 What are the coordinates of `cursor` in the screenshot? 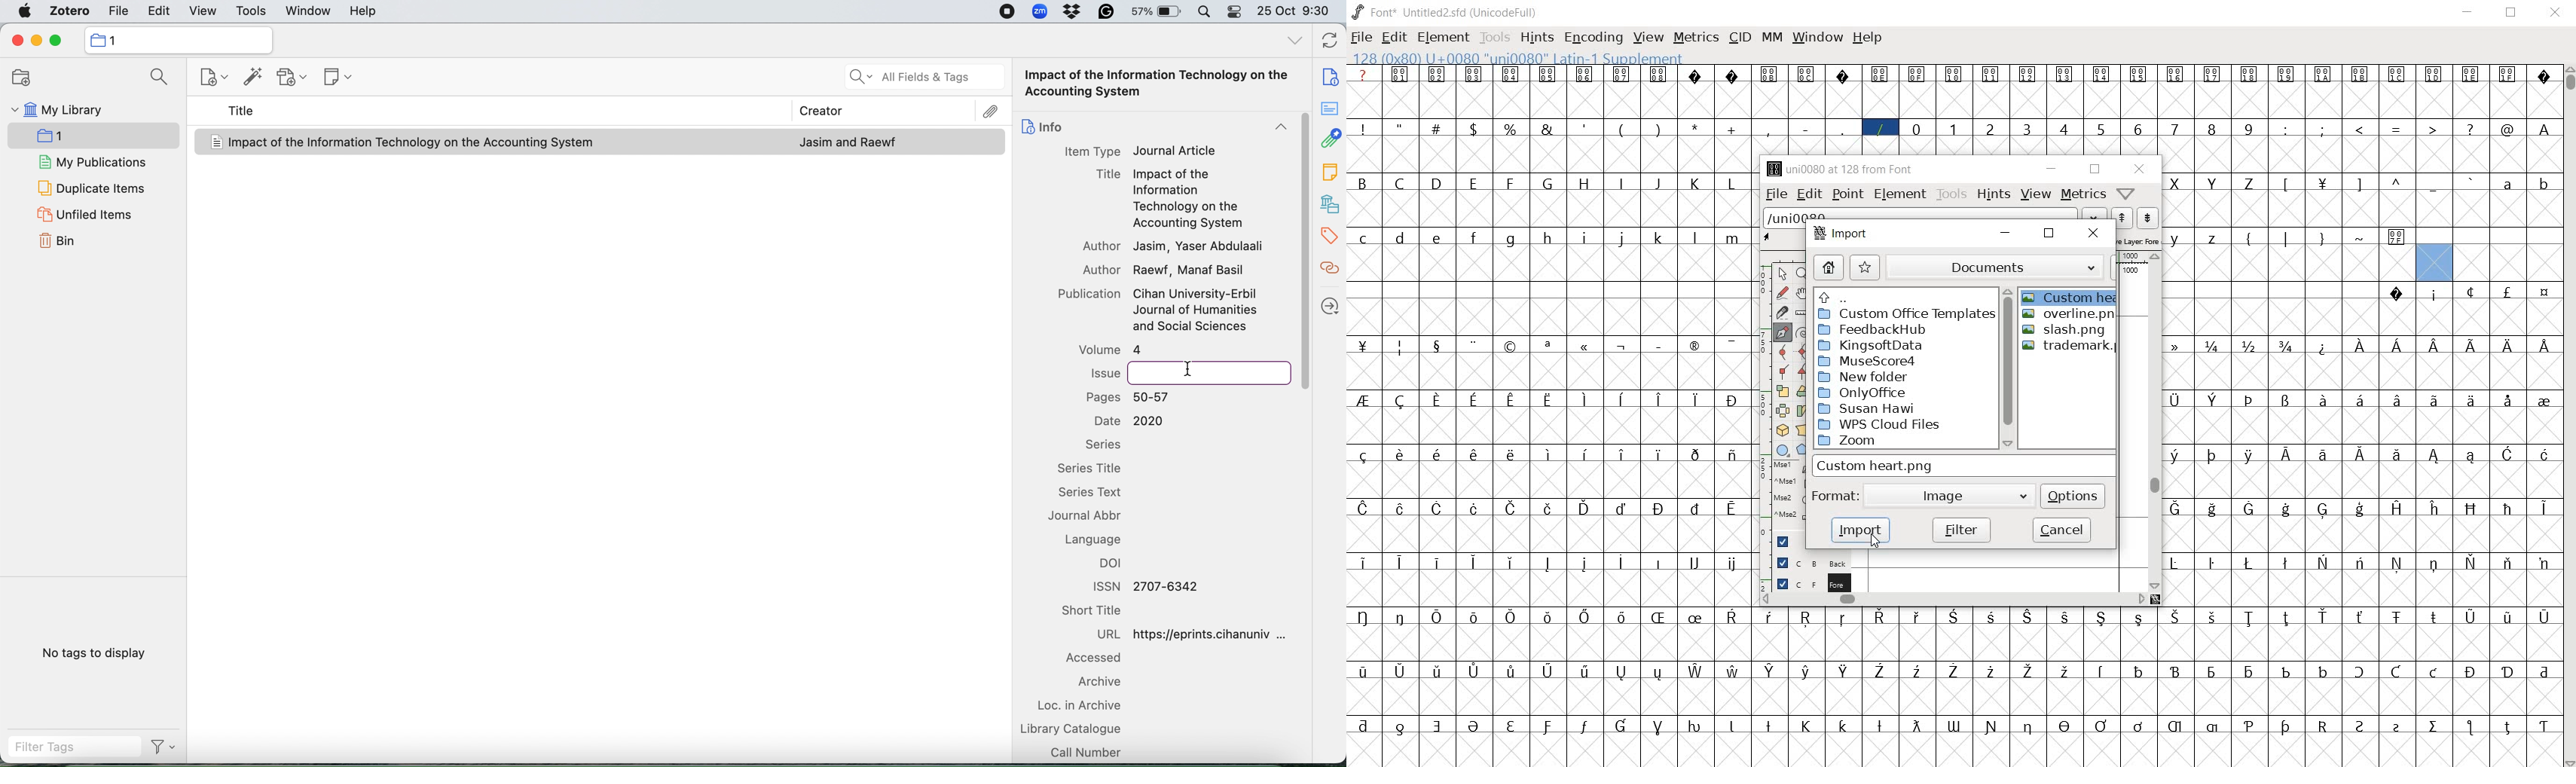 It's located at (1876, 541).